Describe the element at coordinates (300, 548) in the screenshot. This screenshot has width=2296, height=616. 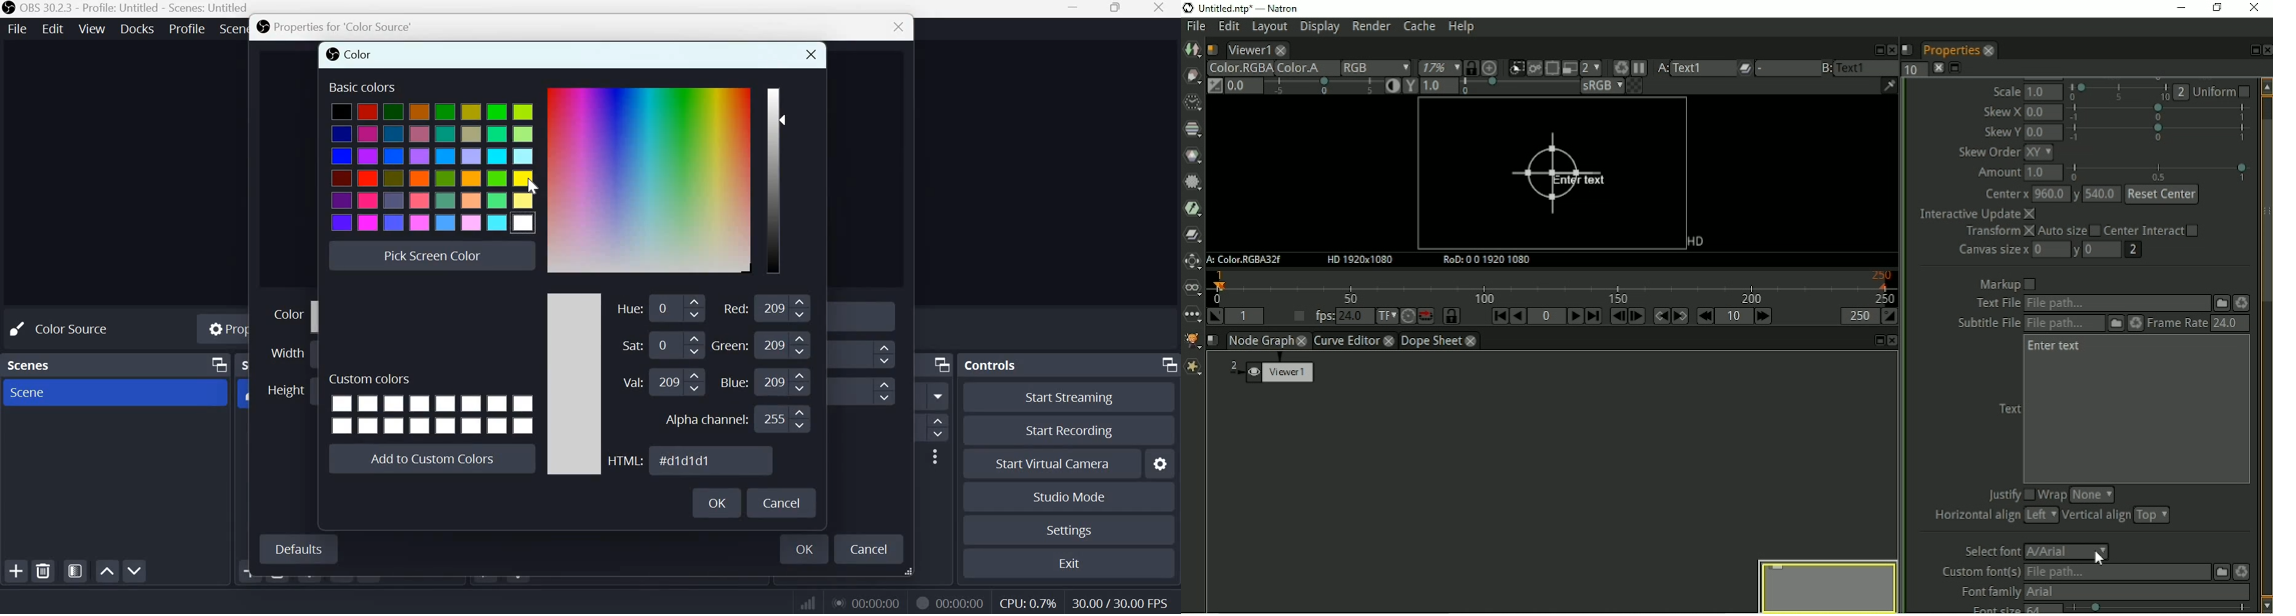
I see `Defaults` at that location.